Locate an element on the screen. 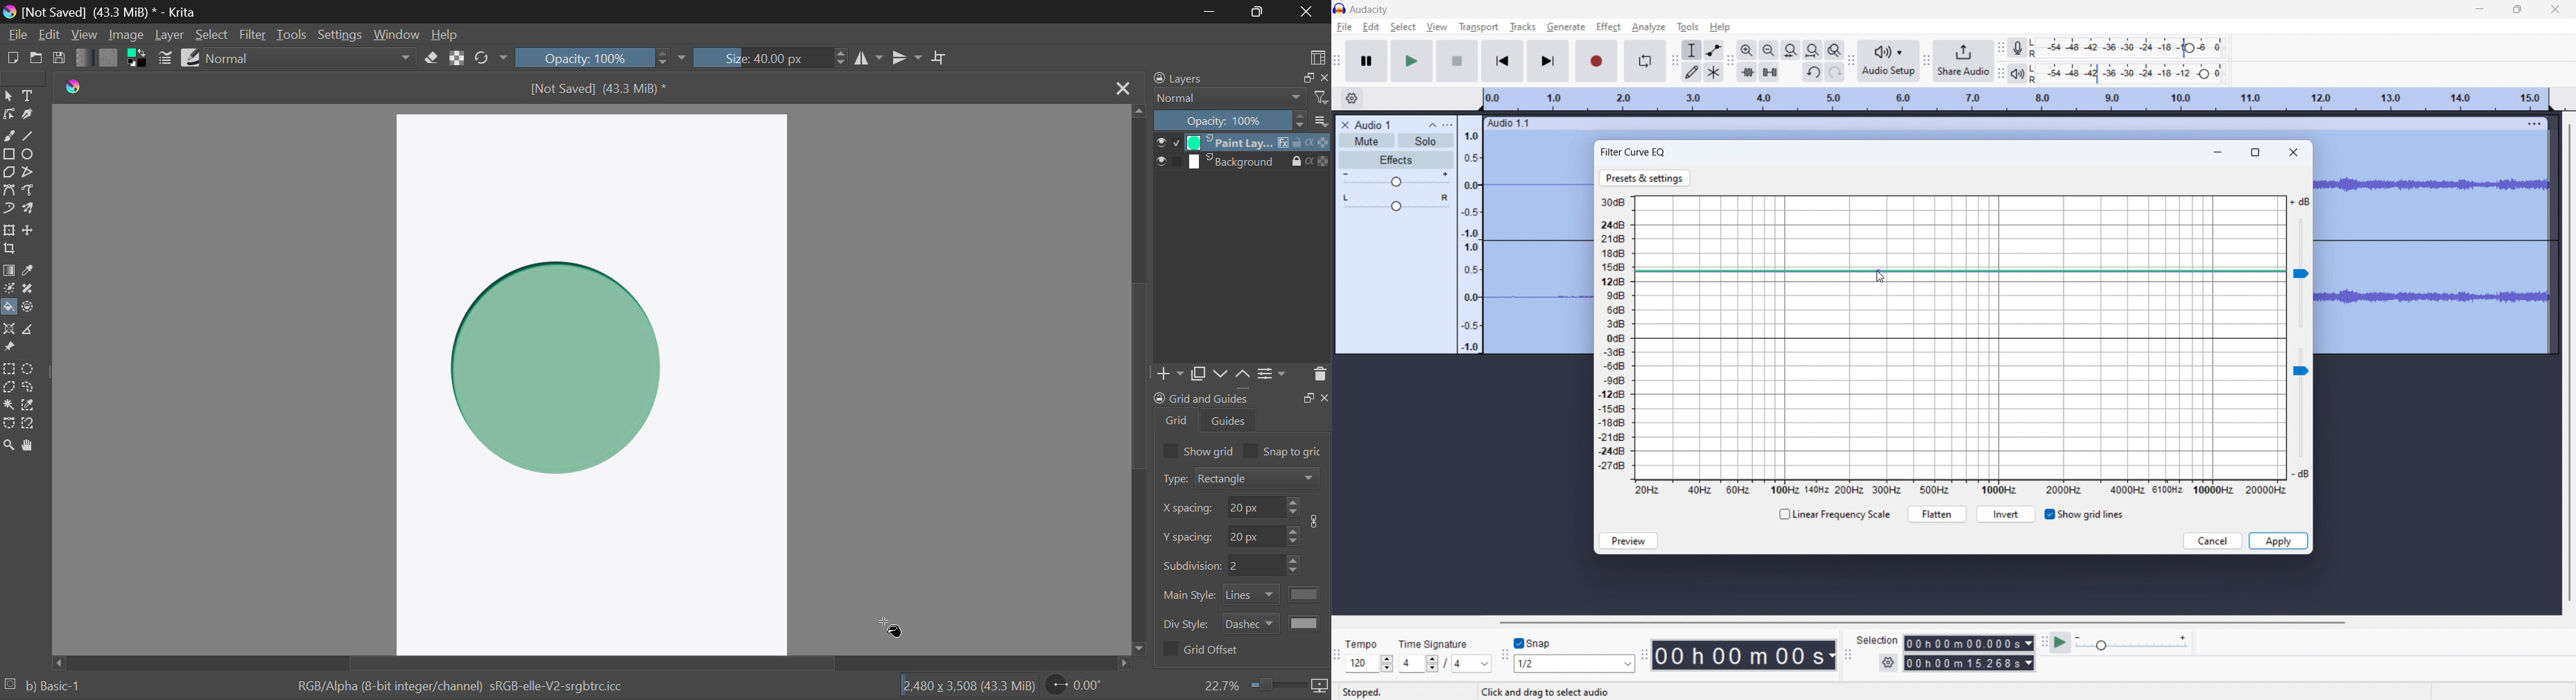 The width and height of the screenshot is (2576, 700). Bezier Curve Selection is located at coordinates (8, 424).